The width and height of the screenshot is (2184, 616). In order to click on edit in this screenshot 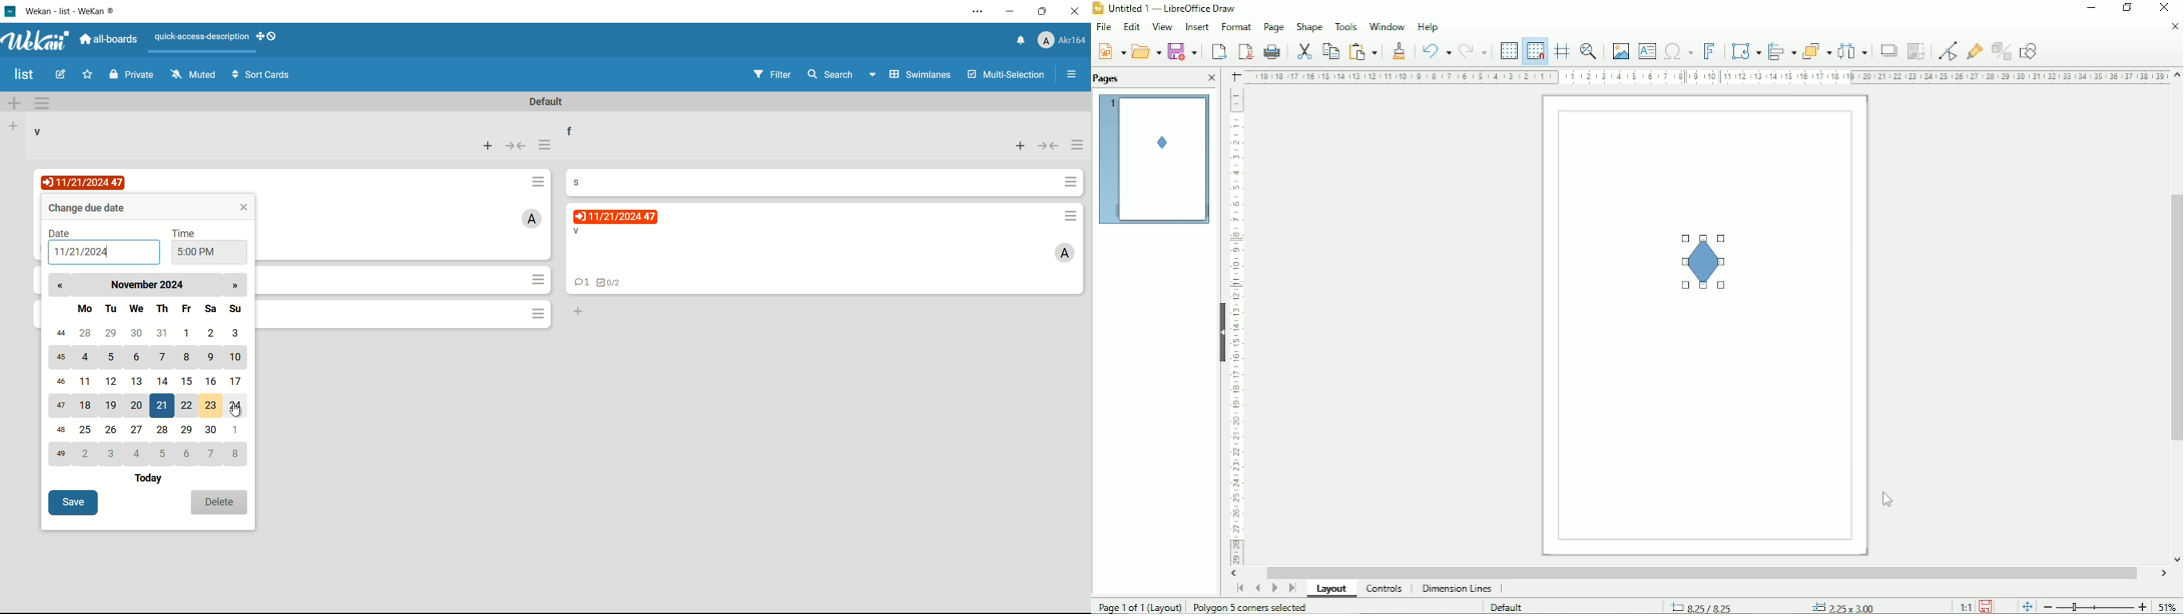, I will do `click(62, 76)`.